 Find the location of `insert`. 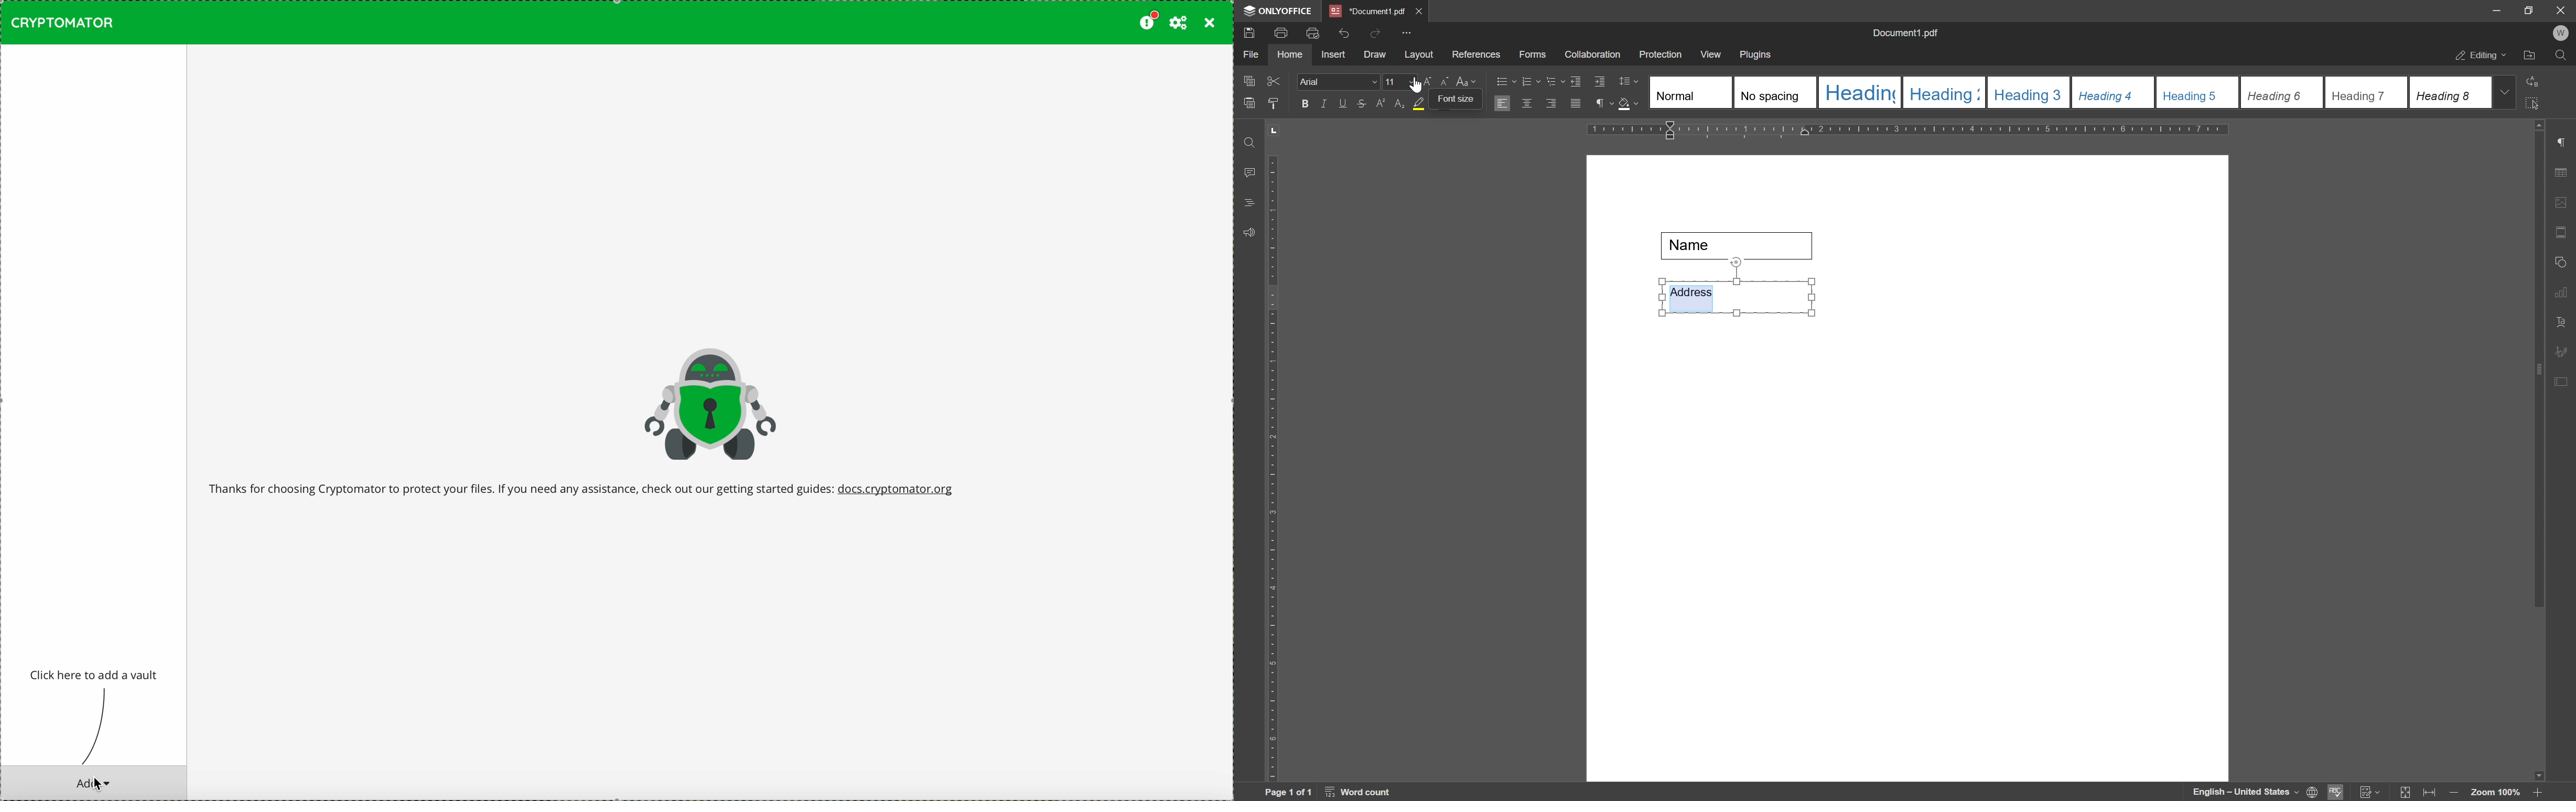

insert is located at coordinates (1333, 55).